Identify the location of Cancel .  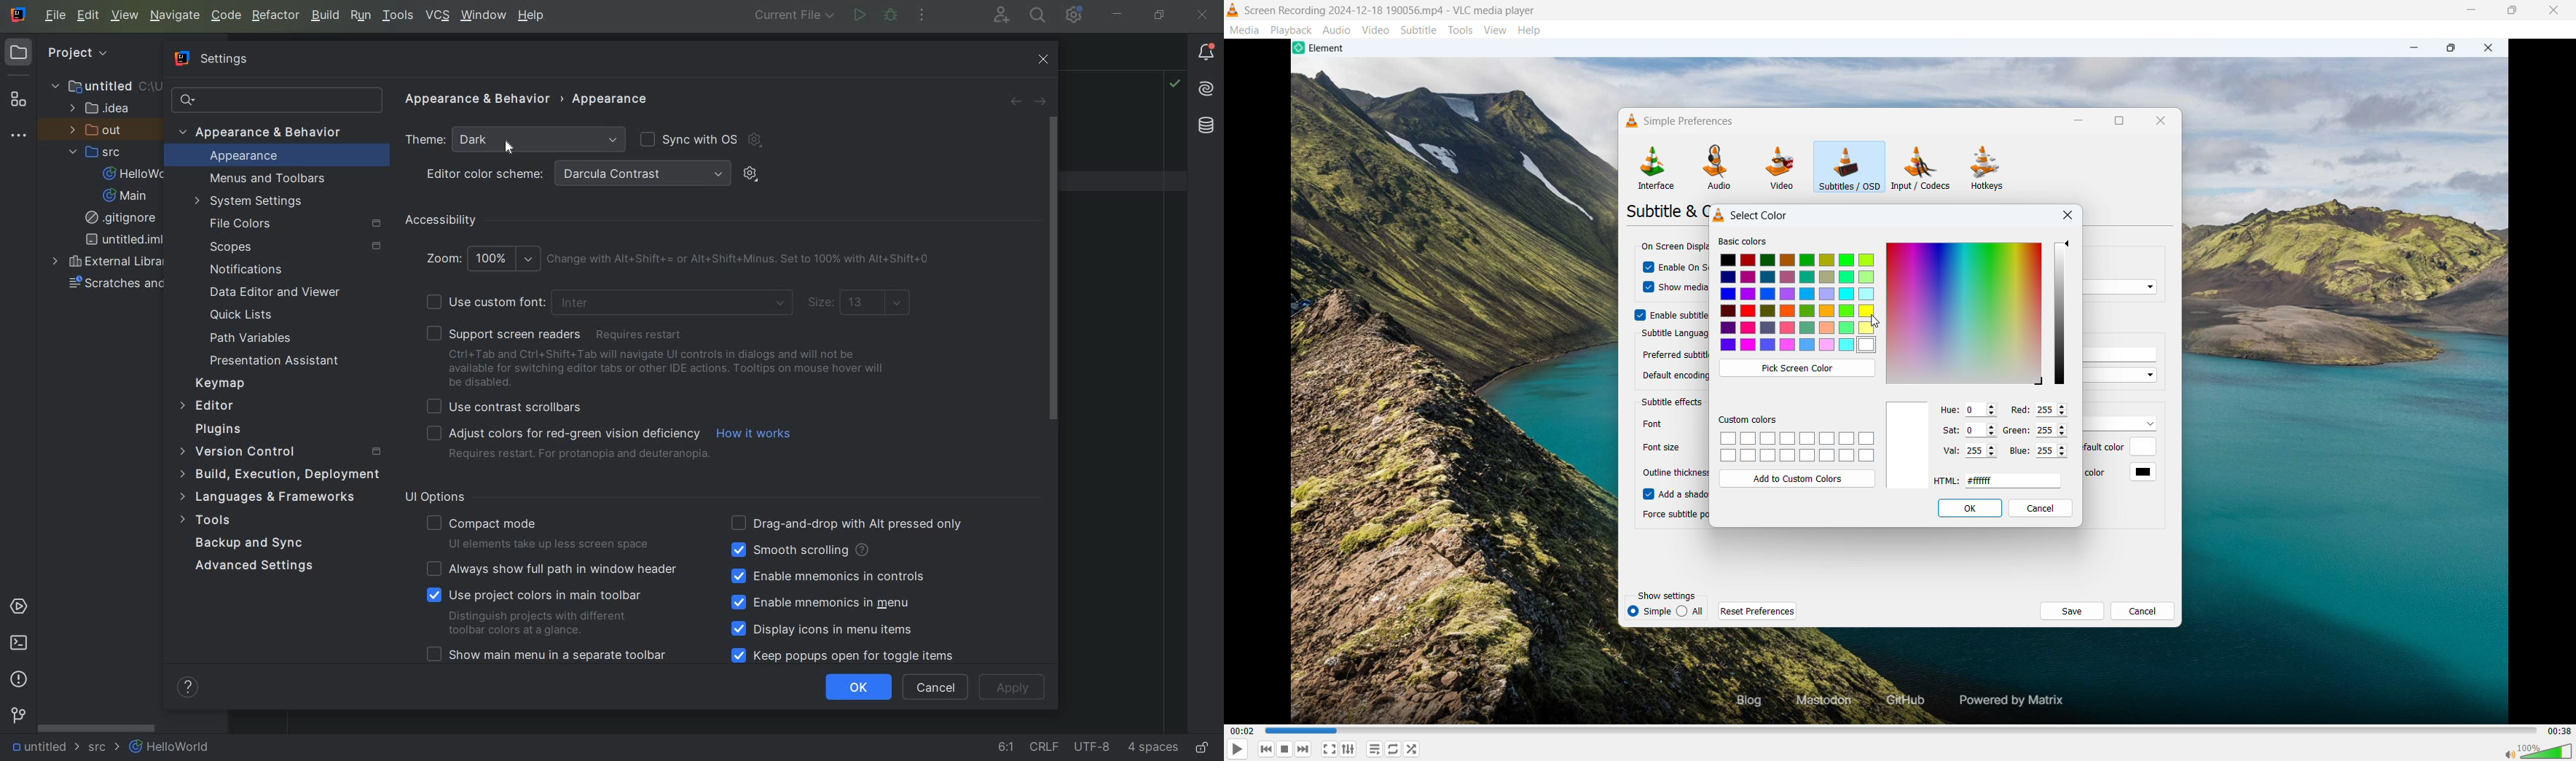
(2142, 611).